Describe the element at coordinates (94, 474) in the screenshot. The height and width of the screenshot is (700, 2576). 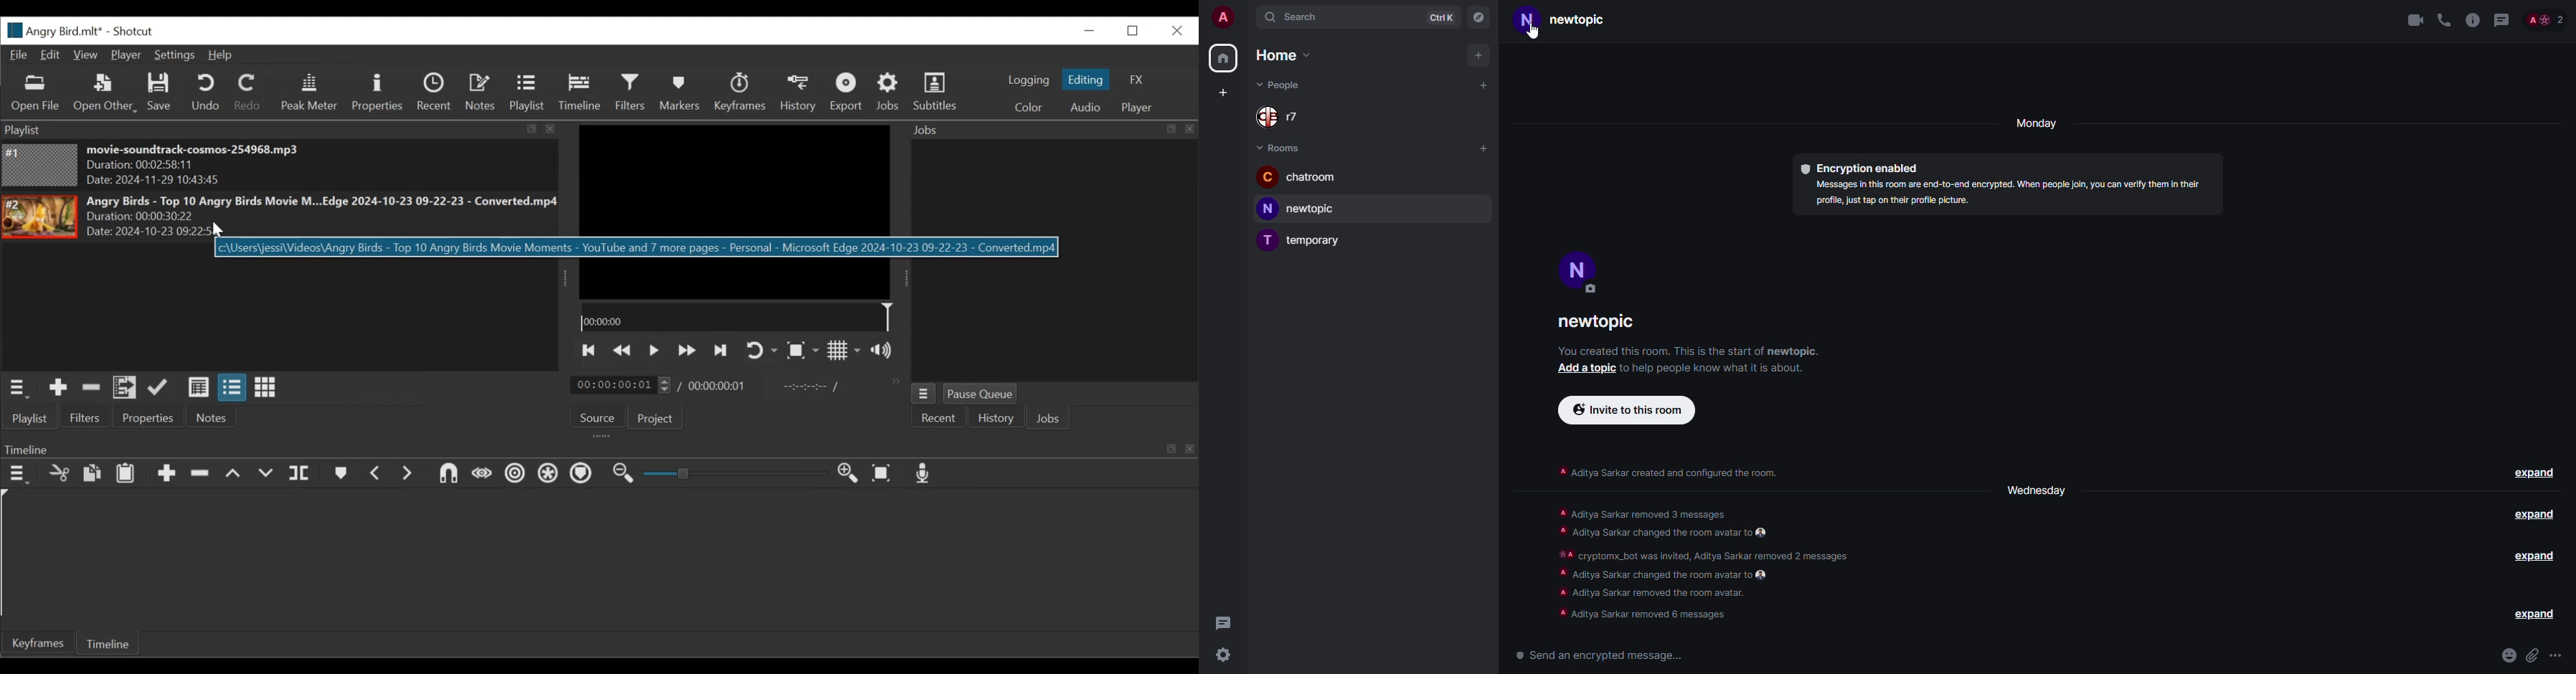
I see `Copy` at that location.